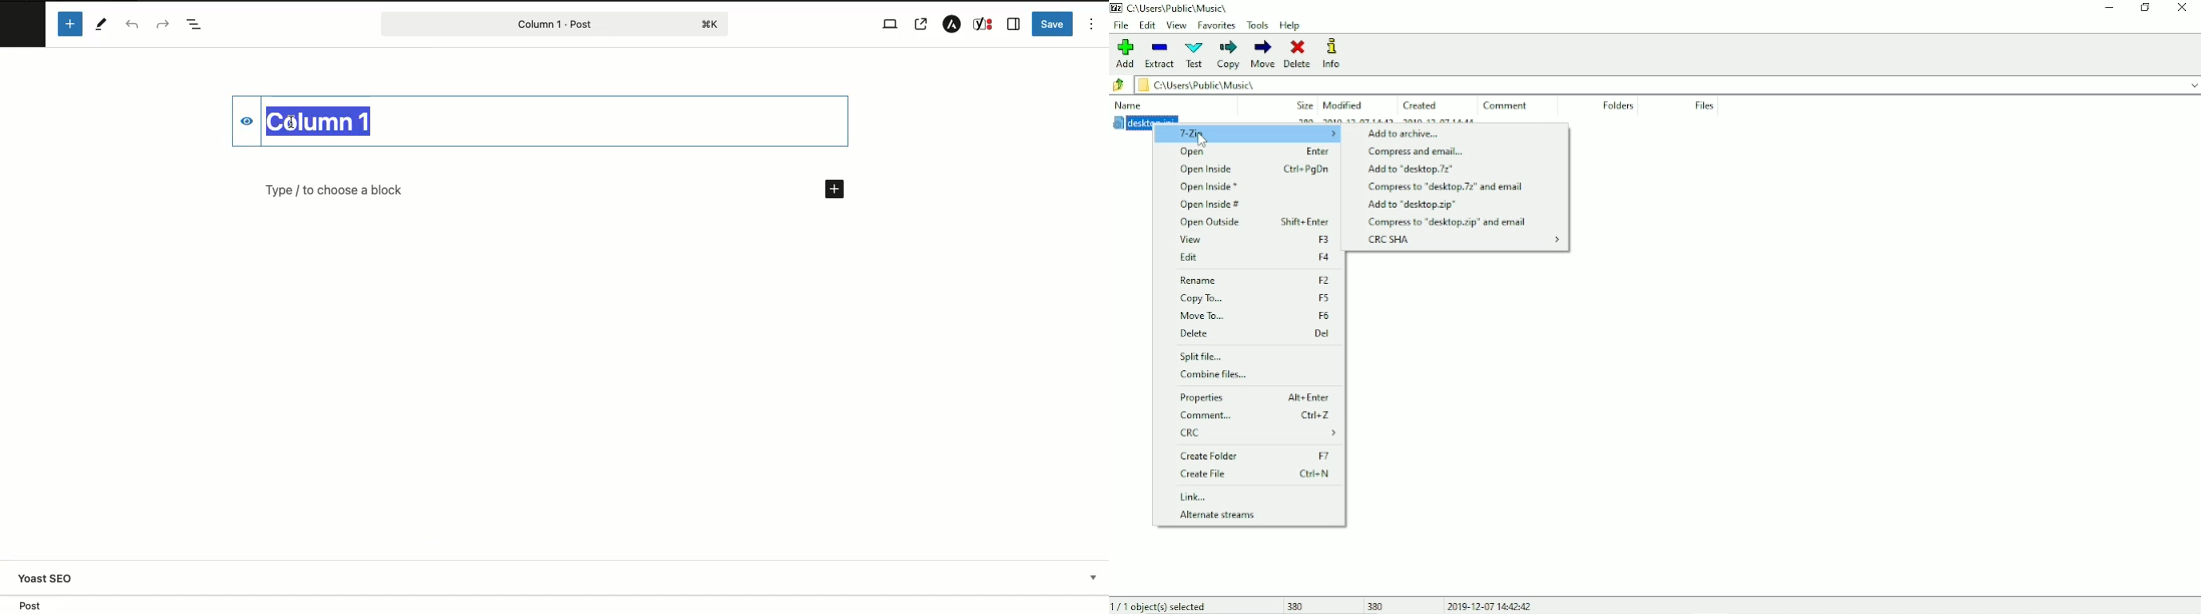 This screenshot has width=2212, height=616. Describe the element at coordinates (1423, 105) in the screenshot. I see `Created` at that location.